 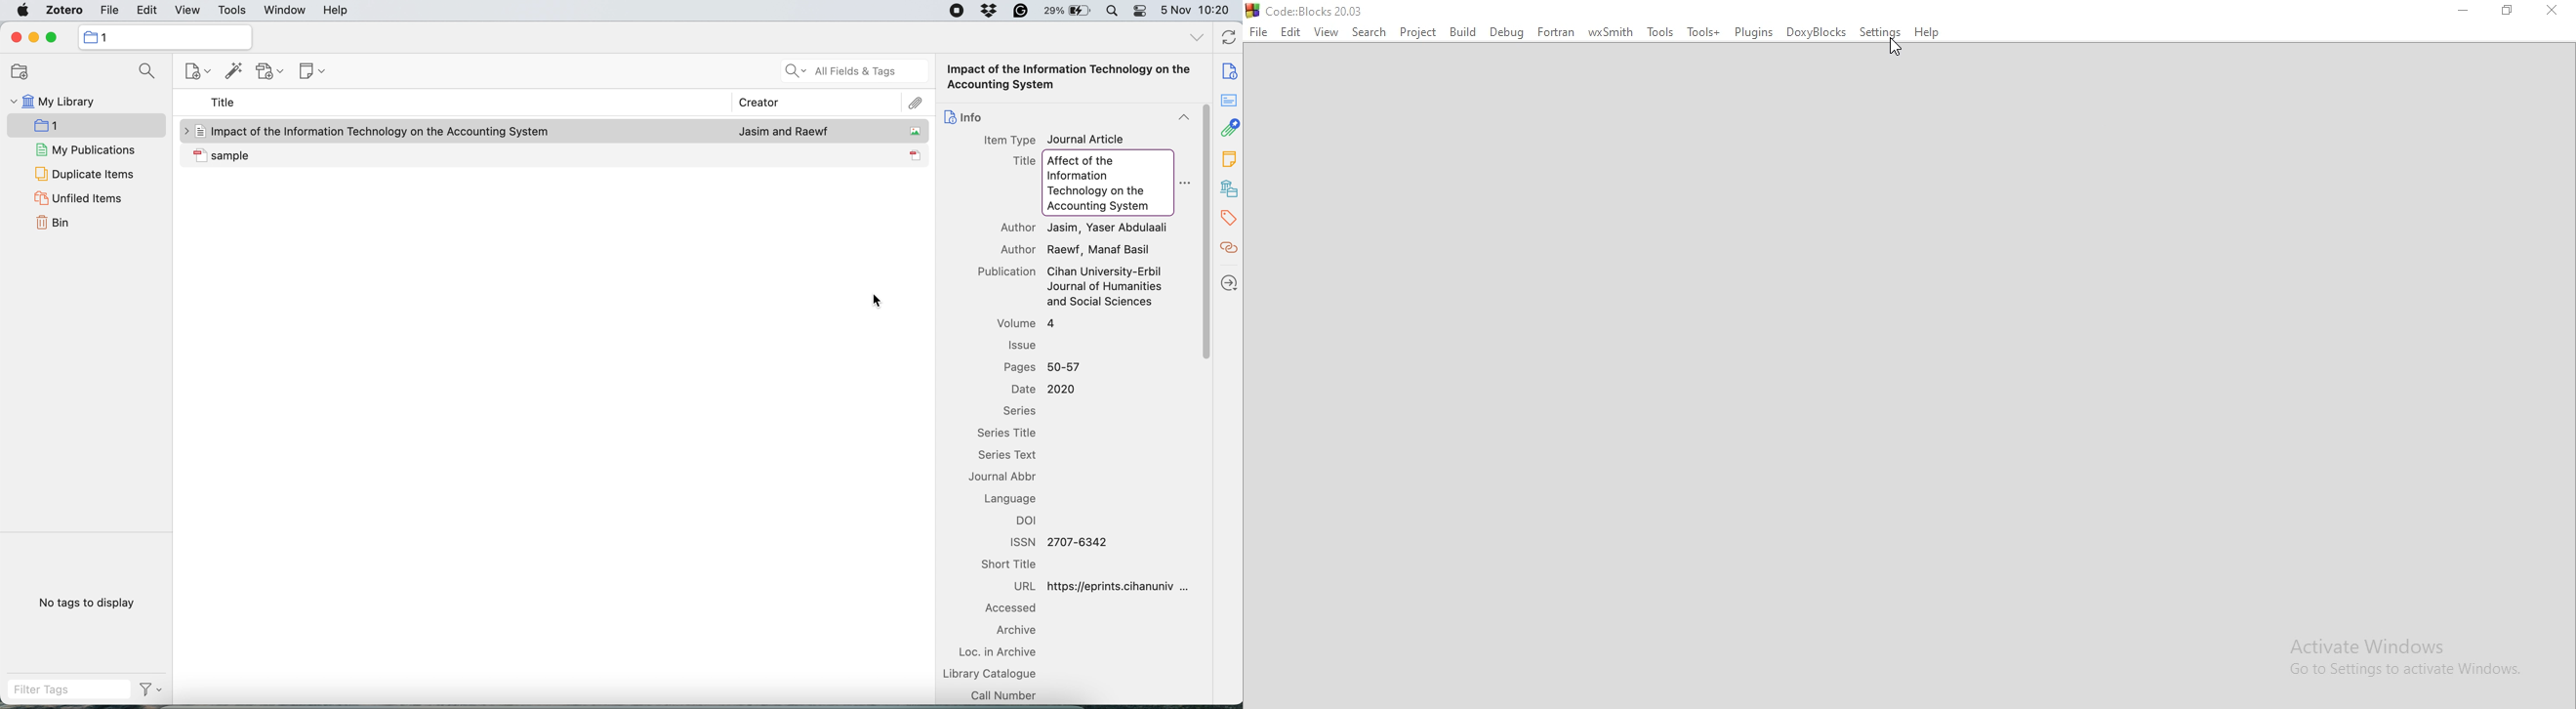 I want to click on creator, so click(x=759, y=102).